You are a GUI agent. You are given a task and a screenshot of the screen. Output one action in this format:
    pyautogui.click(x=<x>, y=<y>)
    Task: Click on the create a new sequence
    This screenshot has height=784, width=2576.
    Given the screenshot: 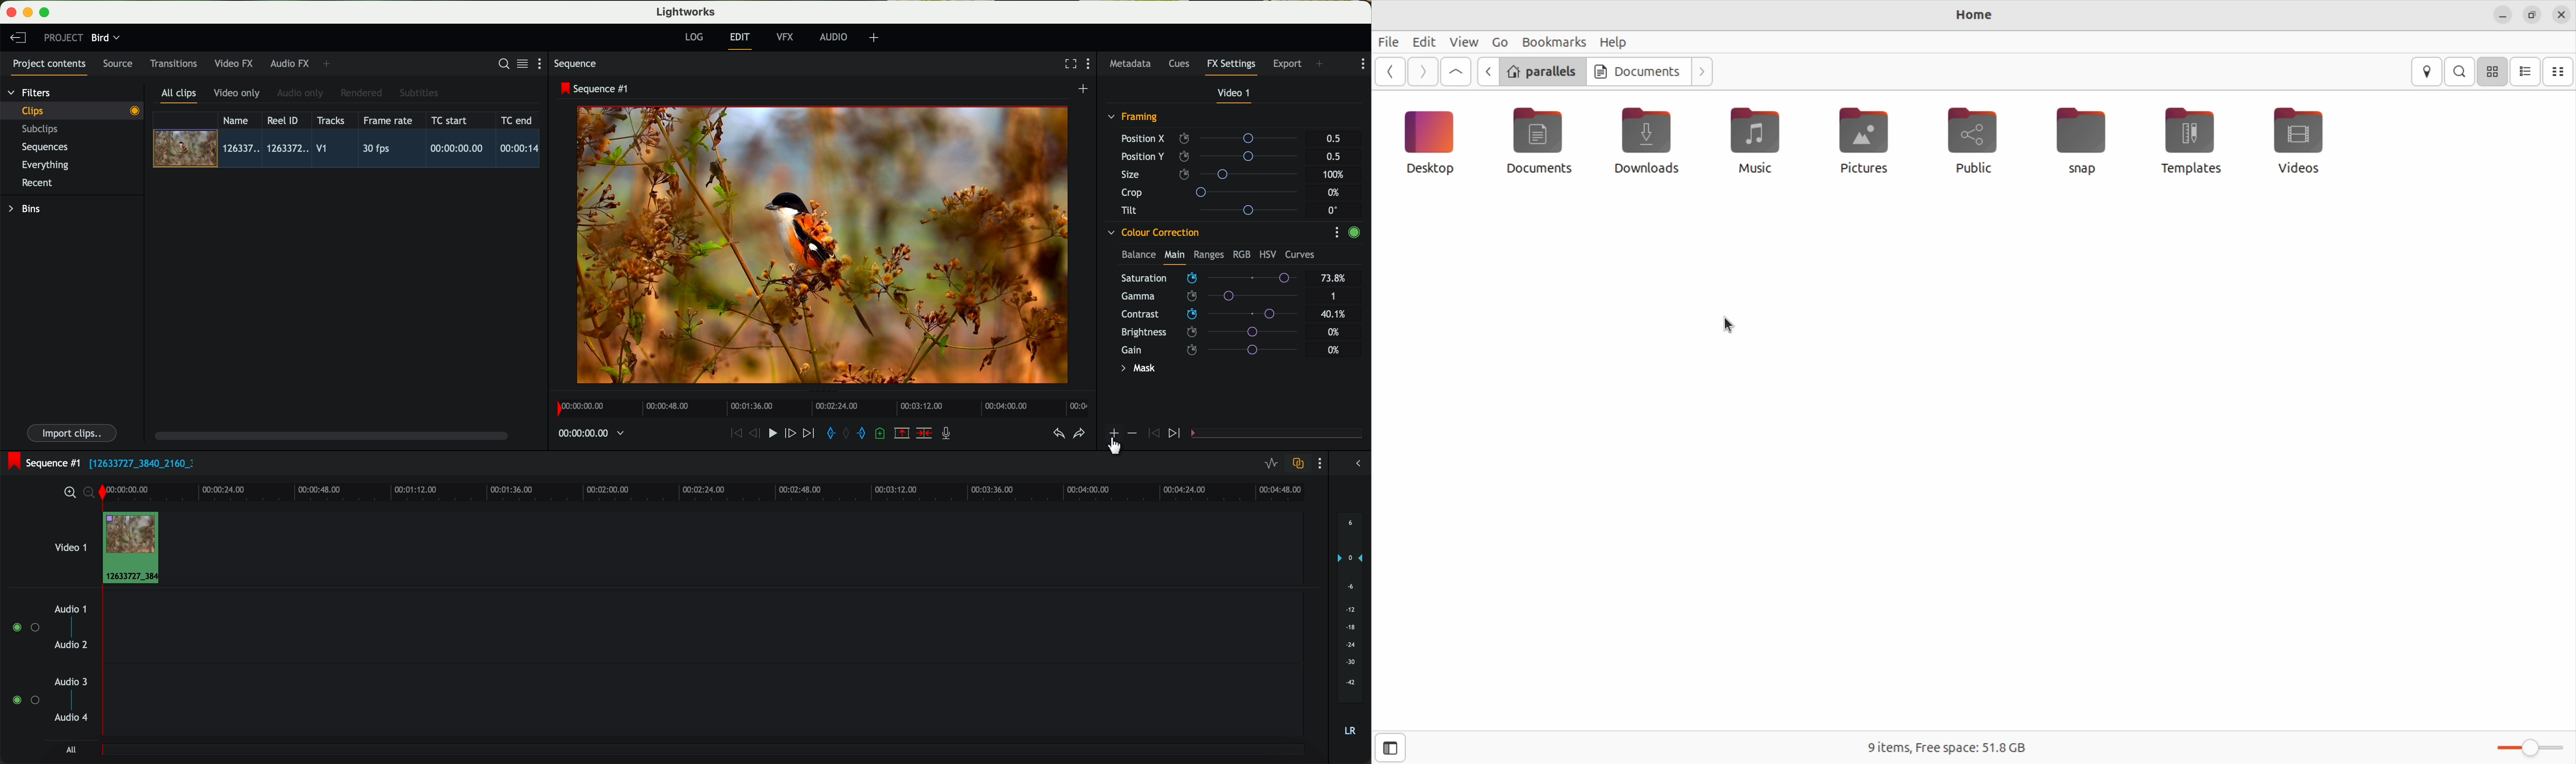 What is the action you would take?
    pyautogui.click(x=1085, y=89)
    